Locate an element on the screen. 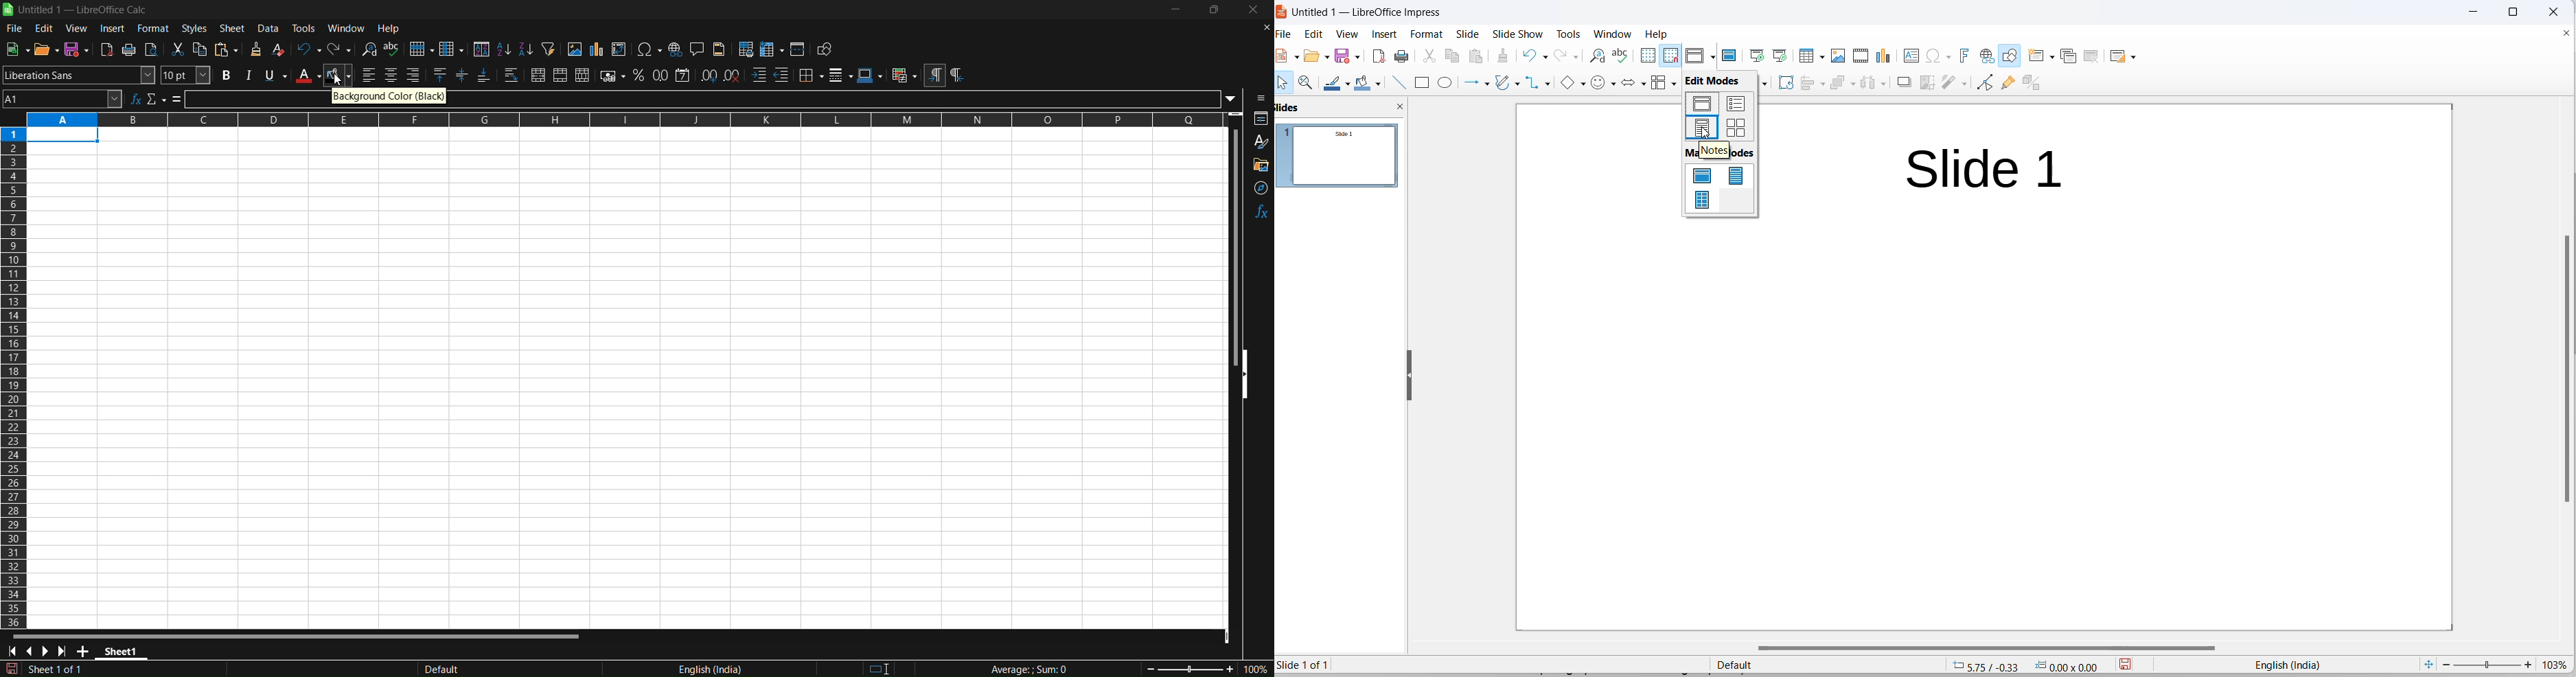 The image size is (2576, 700). insert images is located at coordinates (1840, 57).